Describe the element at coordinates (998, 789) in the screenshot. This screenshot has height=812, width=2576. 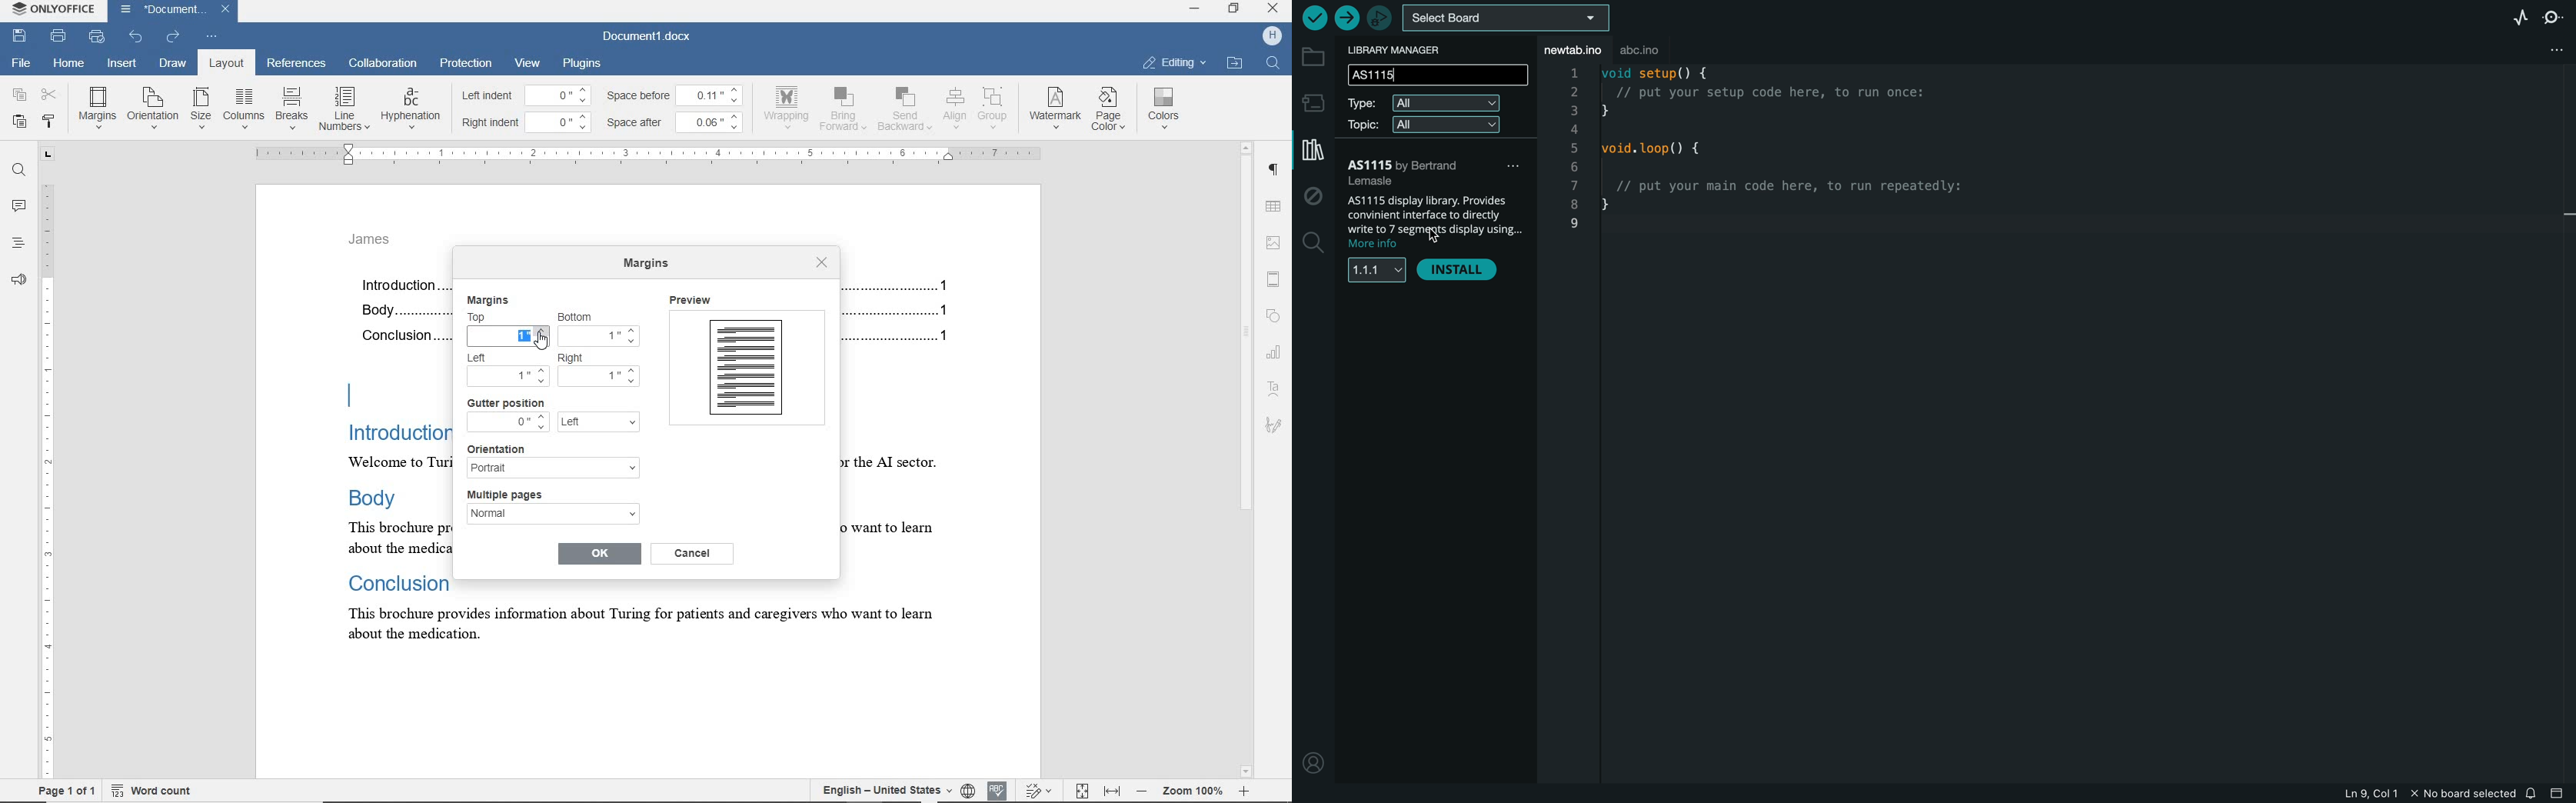
I see `spell check` at that location.